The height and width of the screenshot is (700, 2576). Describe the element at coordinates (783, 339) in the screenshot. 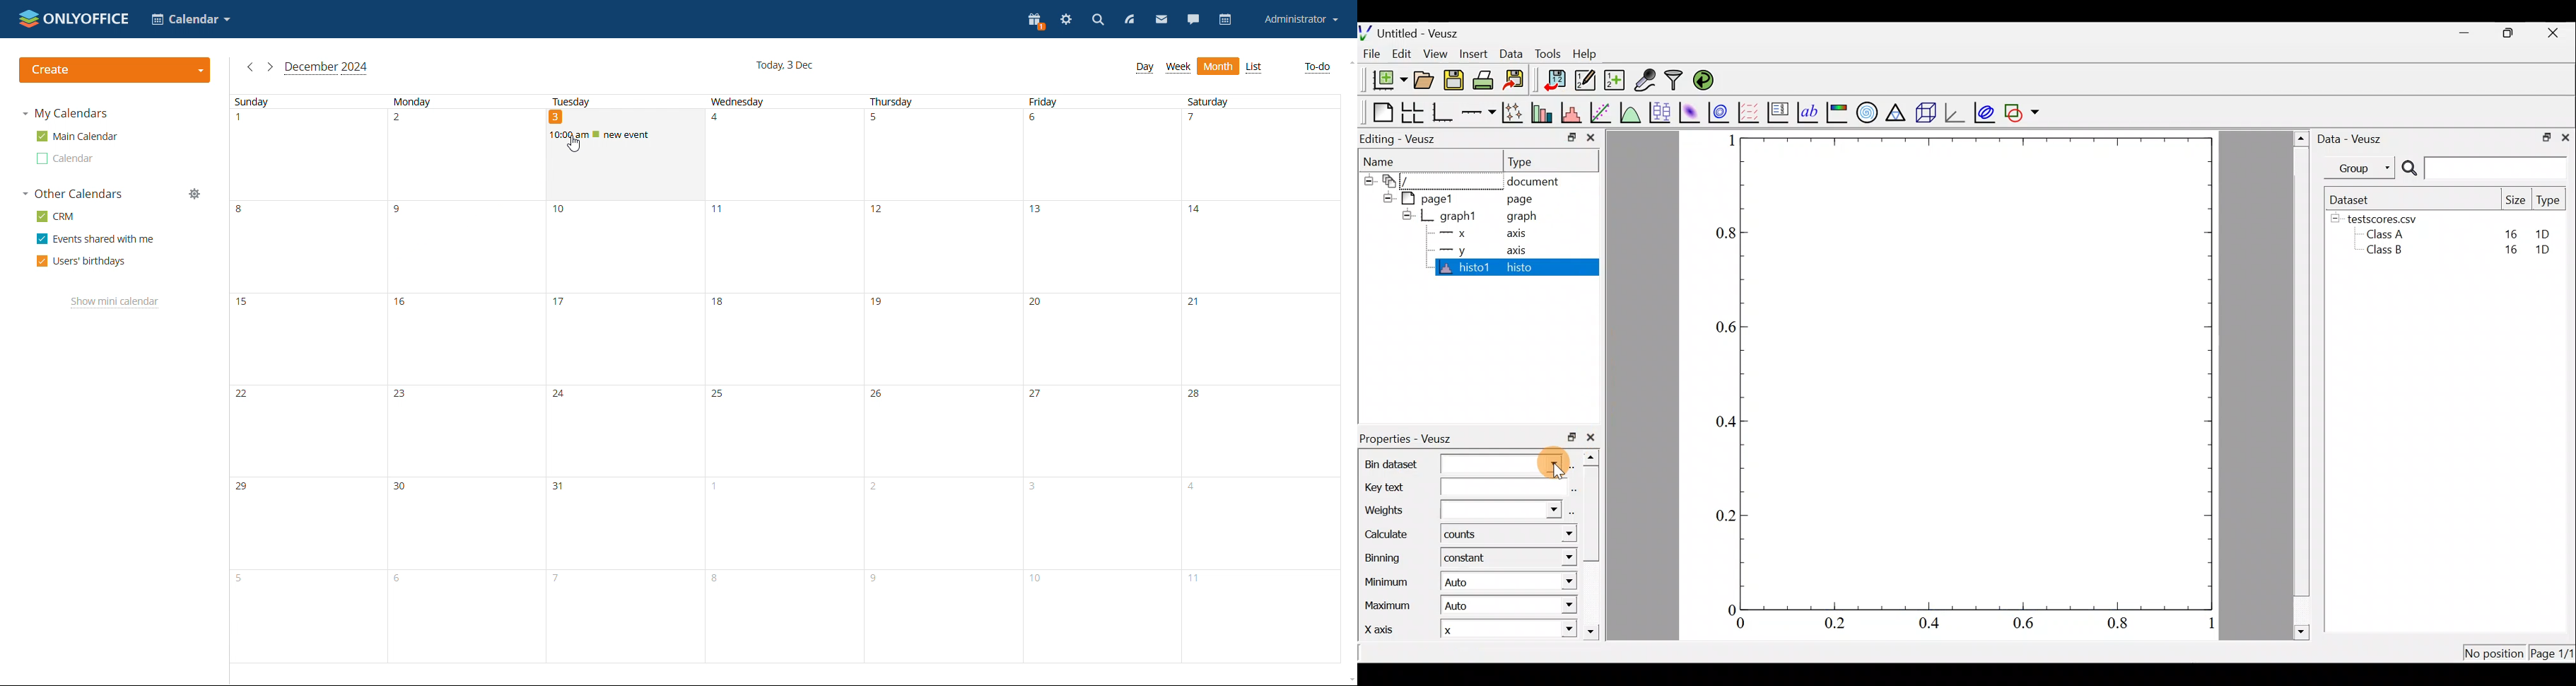

I see `18` at that location.